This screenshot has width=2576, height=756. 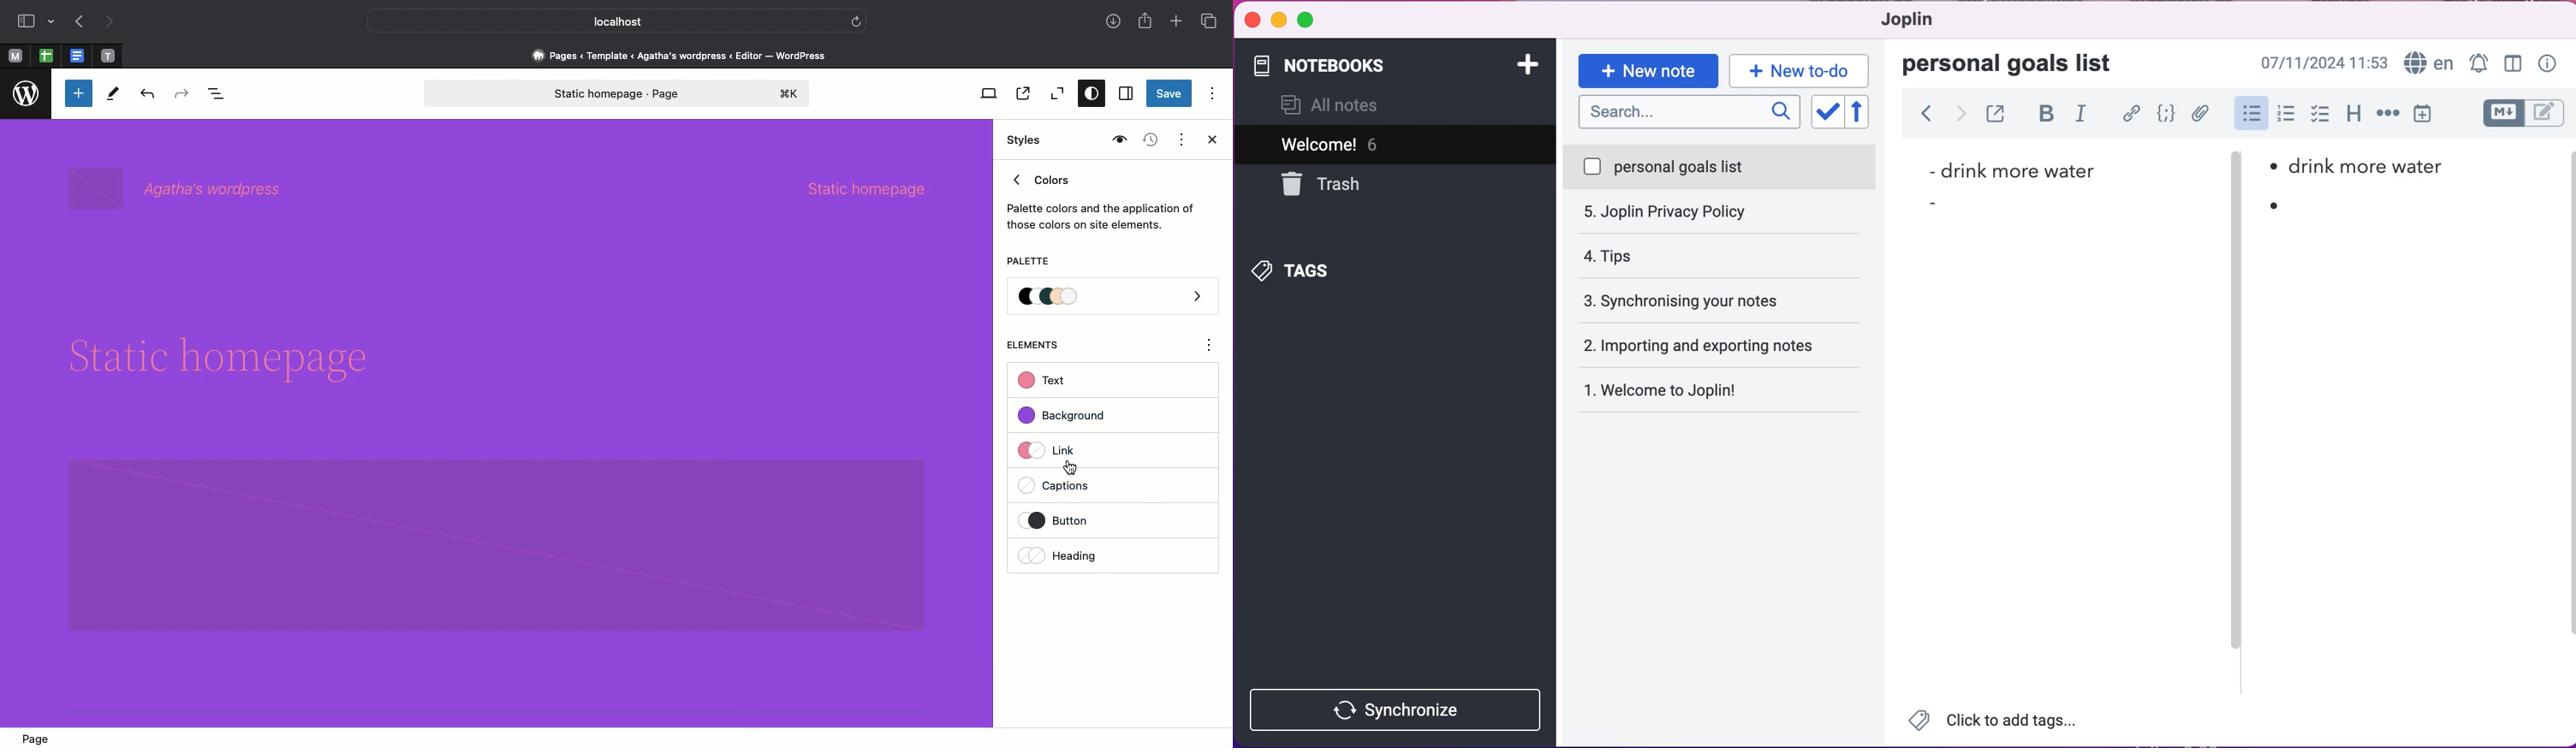 I want to click on Page, so click(x=617, y=93).